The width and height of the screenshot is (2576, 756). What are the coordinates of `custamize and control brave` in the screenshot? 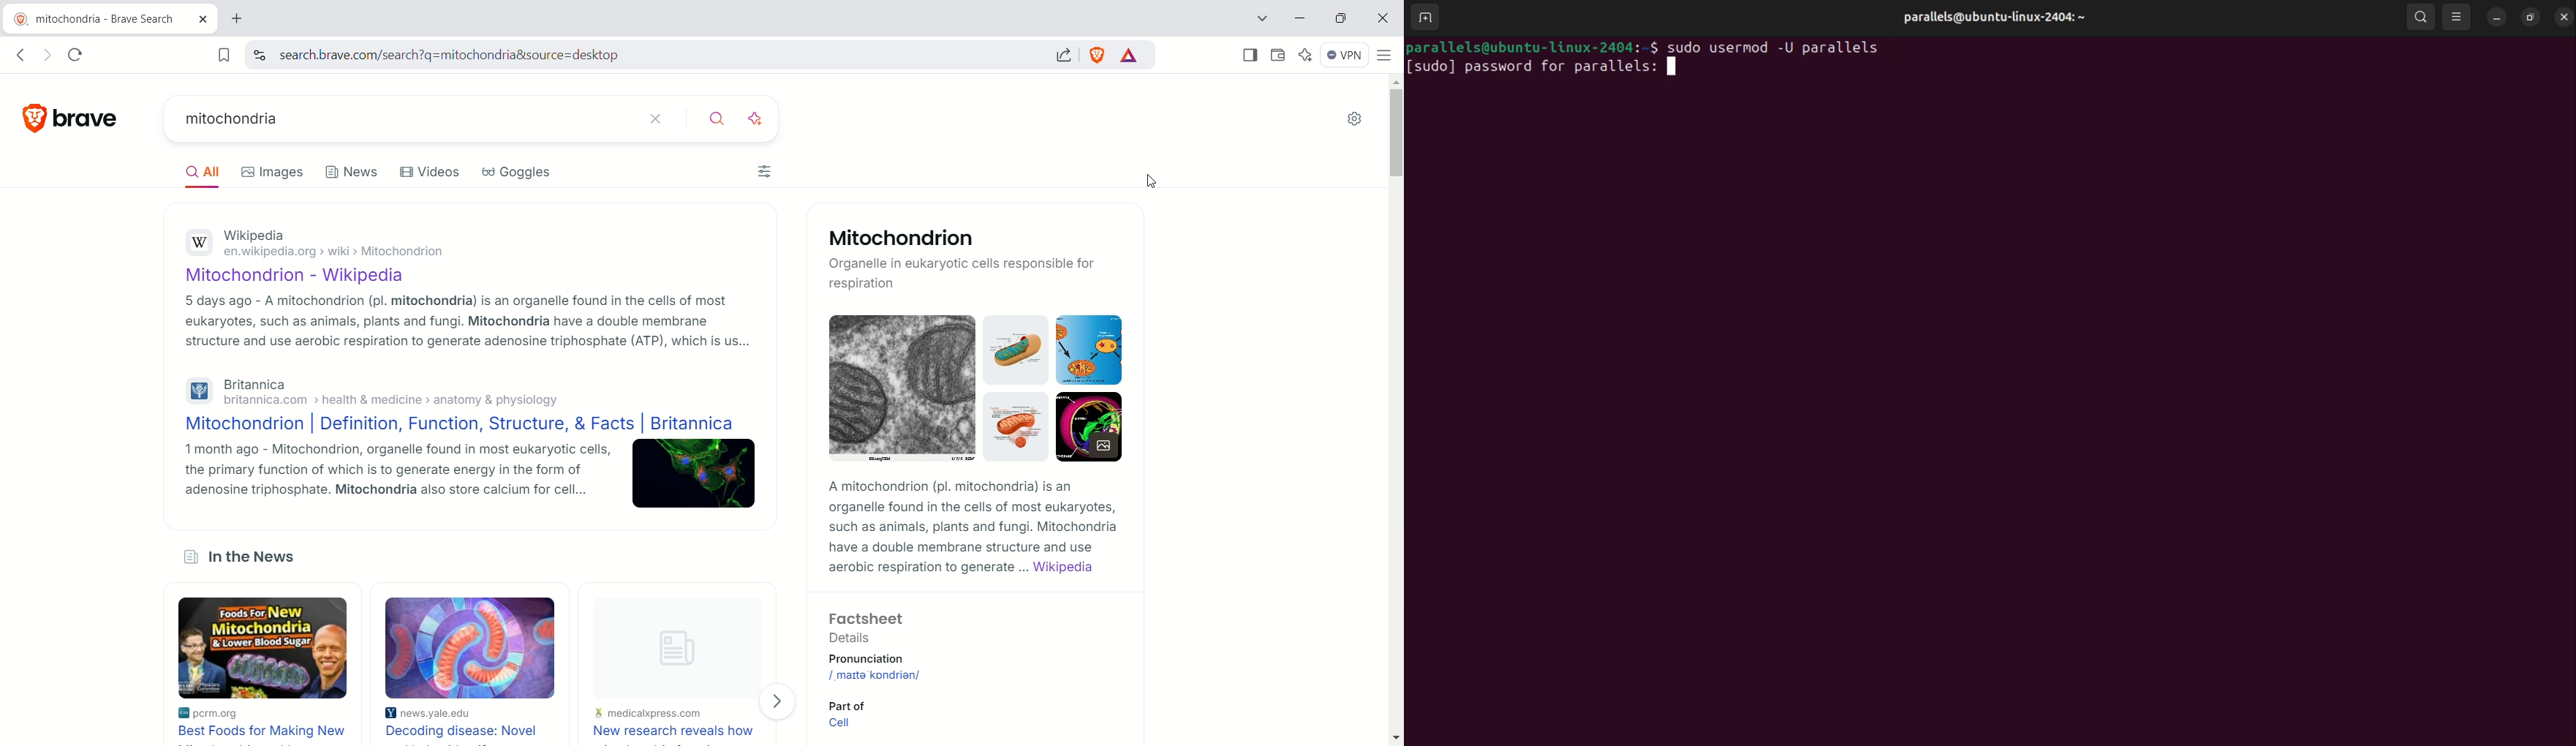 It's located at (1386, 56).